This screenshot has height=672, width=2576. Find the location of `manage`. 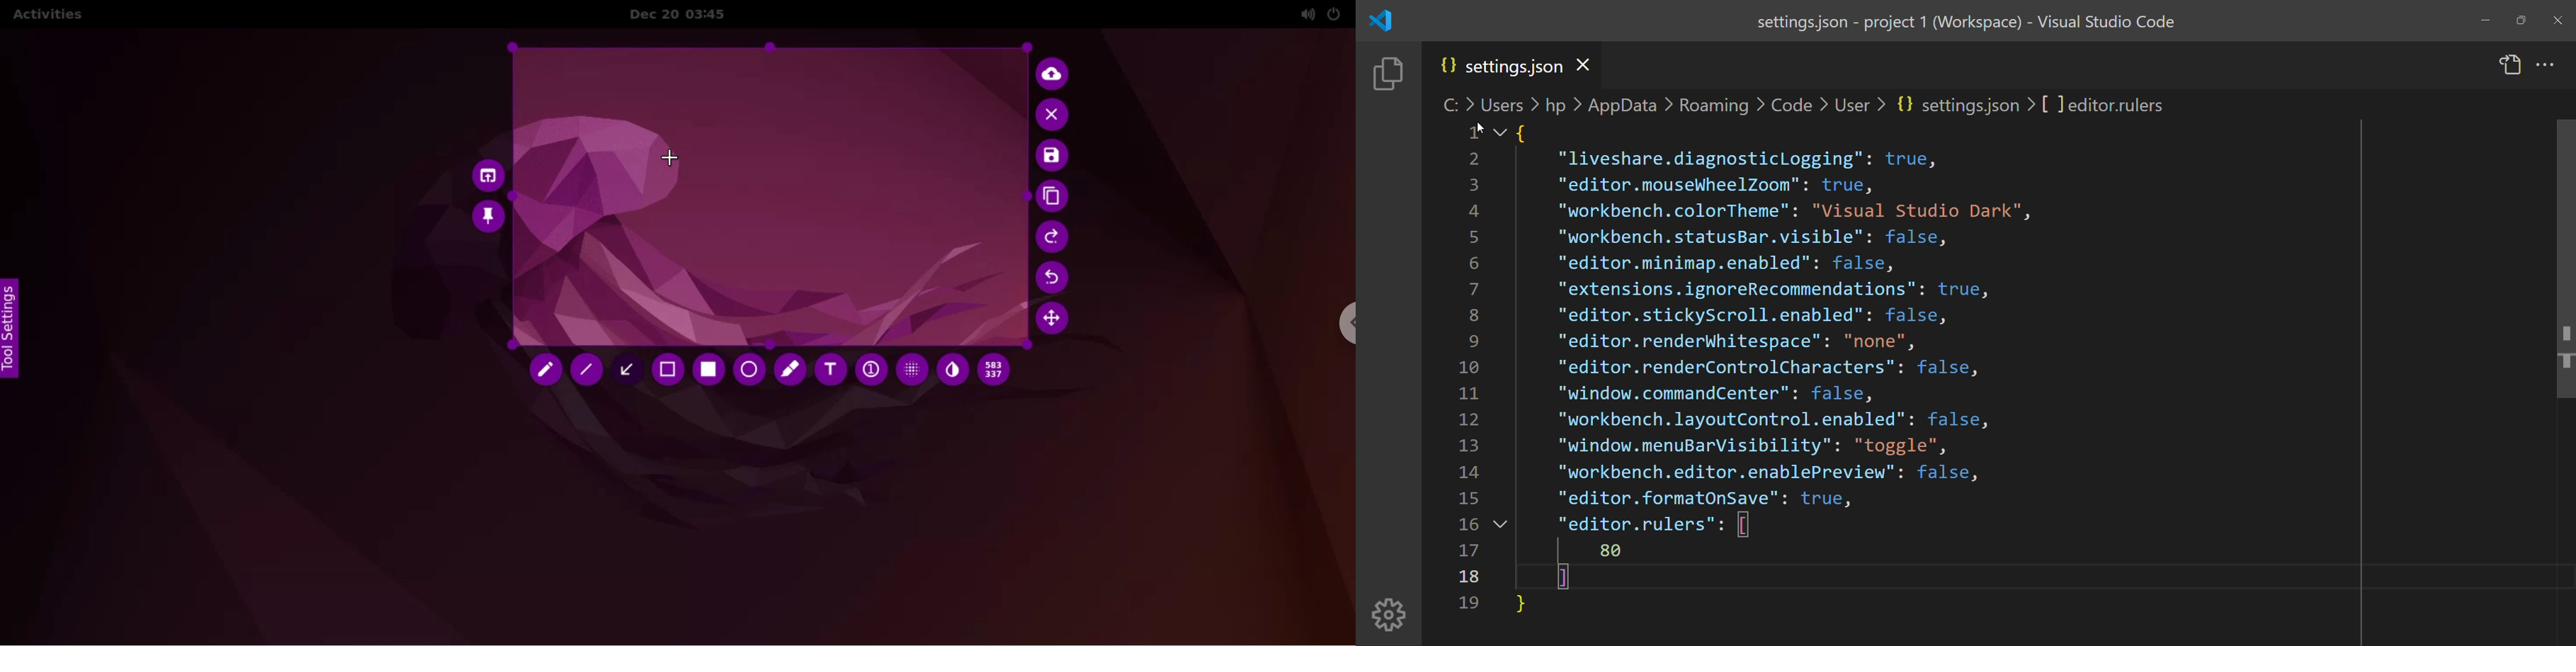

manage is located at coordinates (1389, 615).